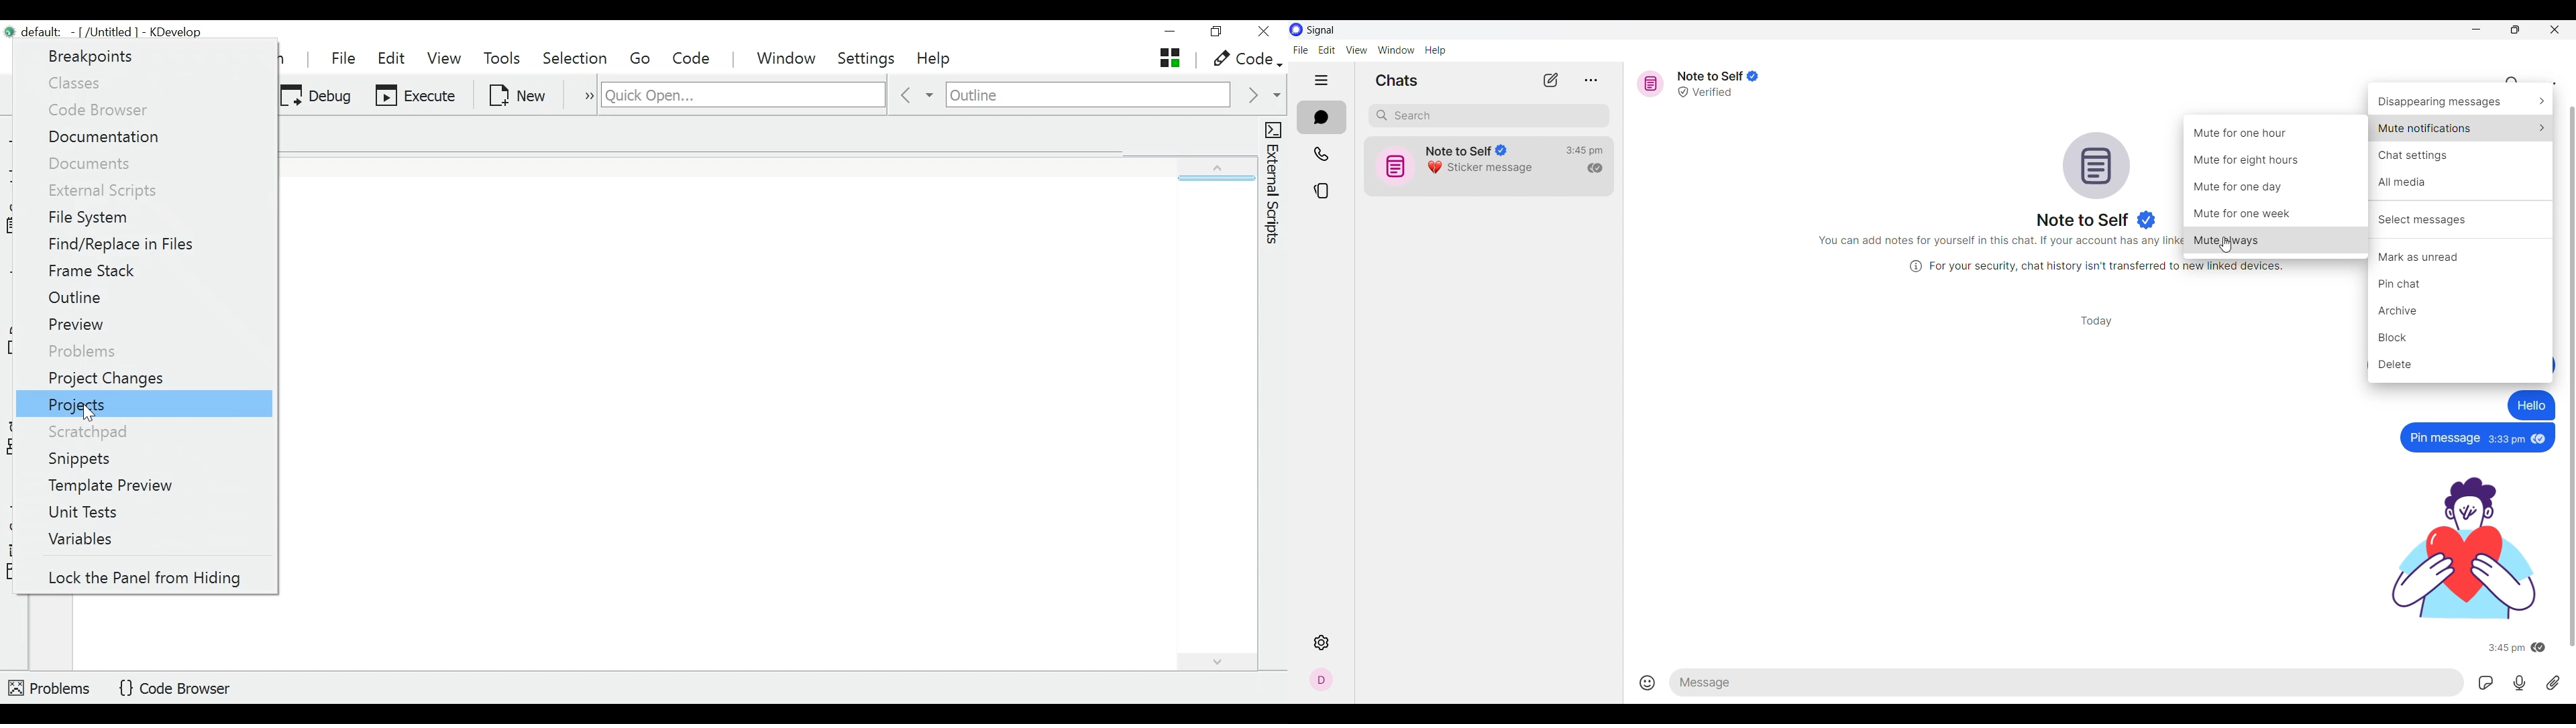 The width and height of the screenshot is (2576, 728). What do you see at coordinates (2553, 682) in the screenshot?
I see `Attachment ` at bounding box center [2553, 682].